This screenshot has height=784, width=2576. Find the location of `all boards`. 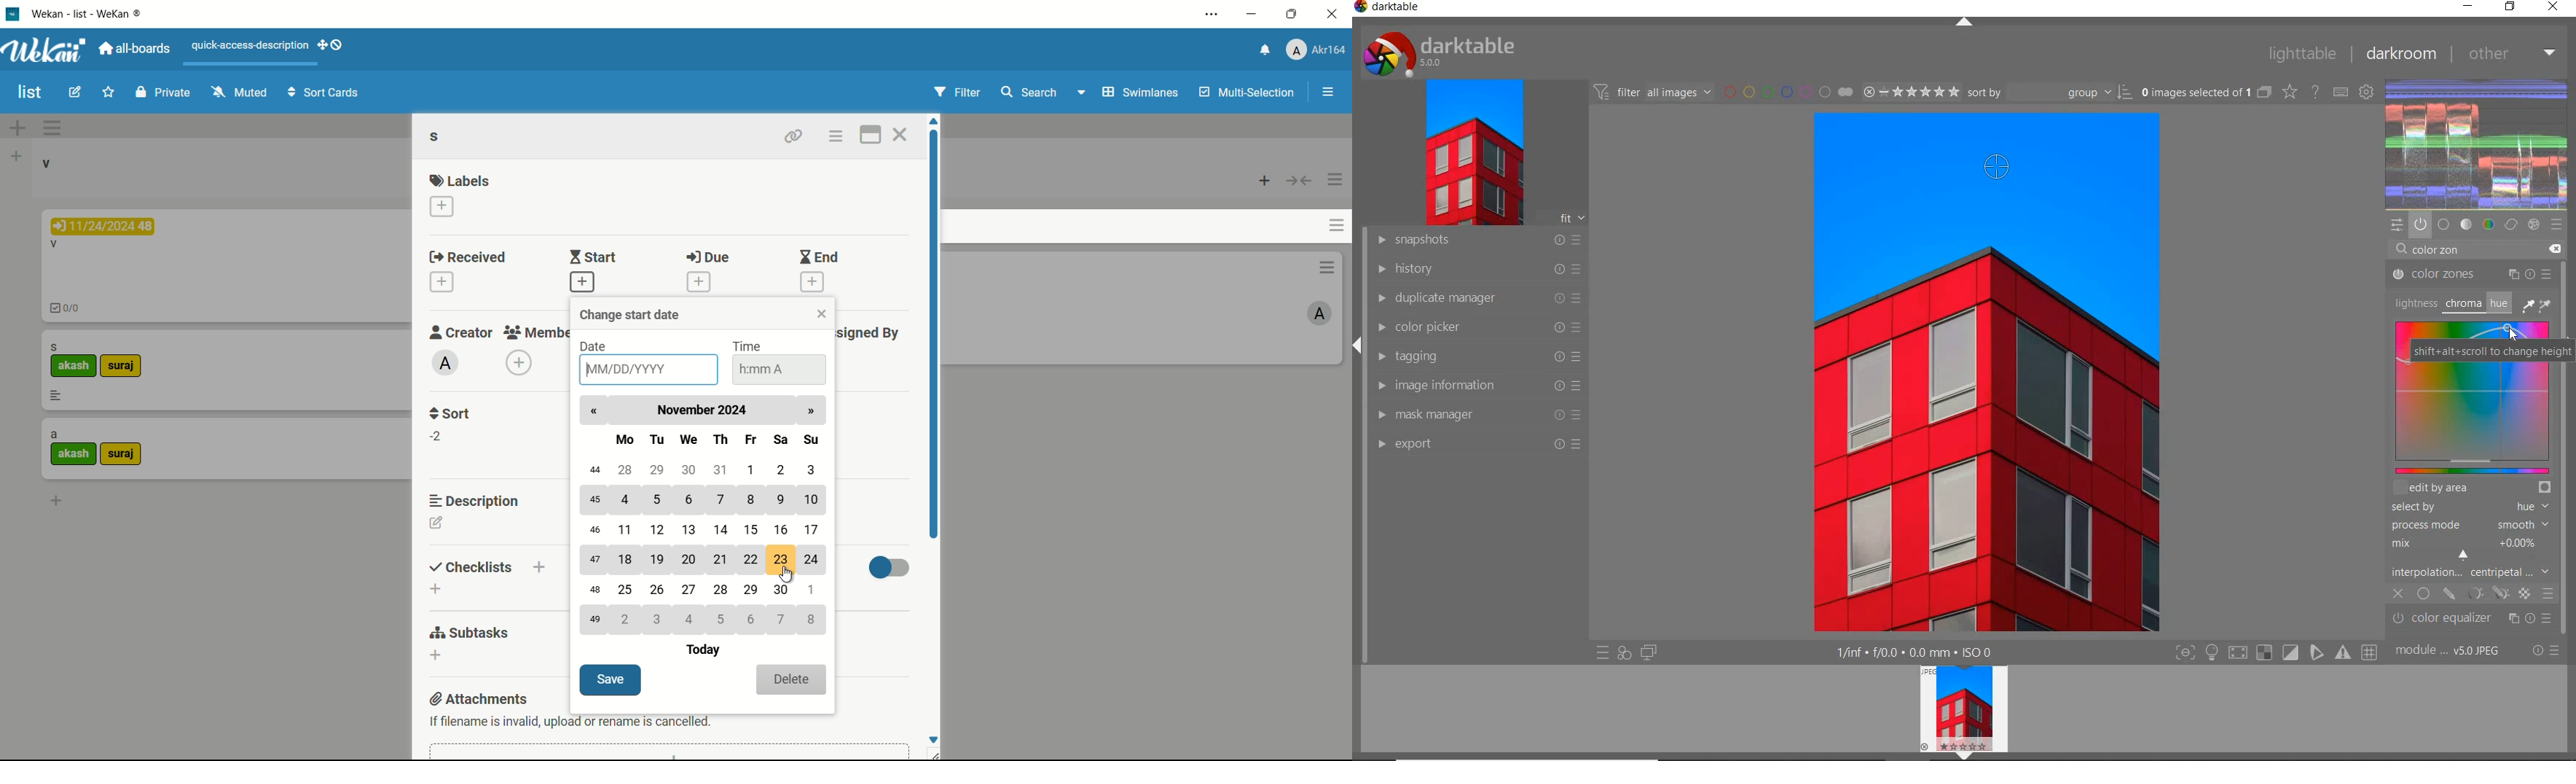

all boards is located at coordinates (132, 50).